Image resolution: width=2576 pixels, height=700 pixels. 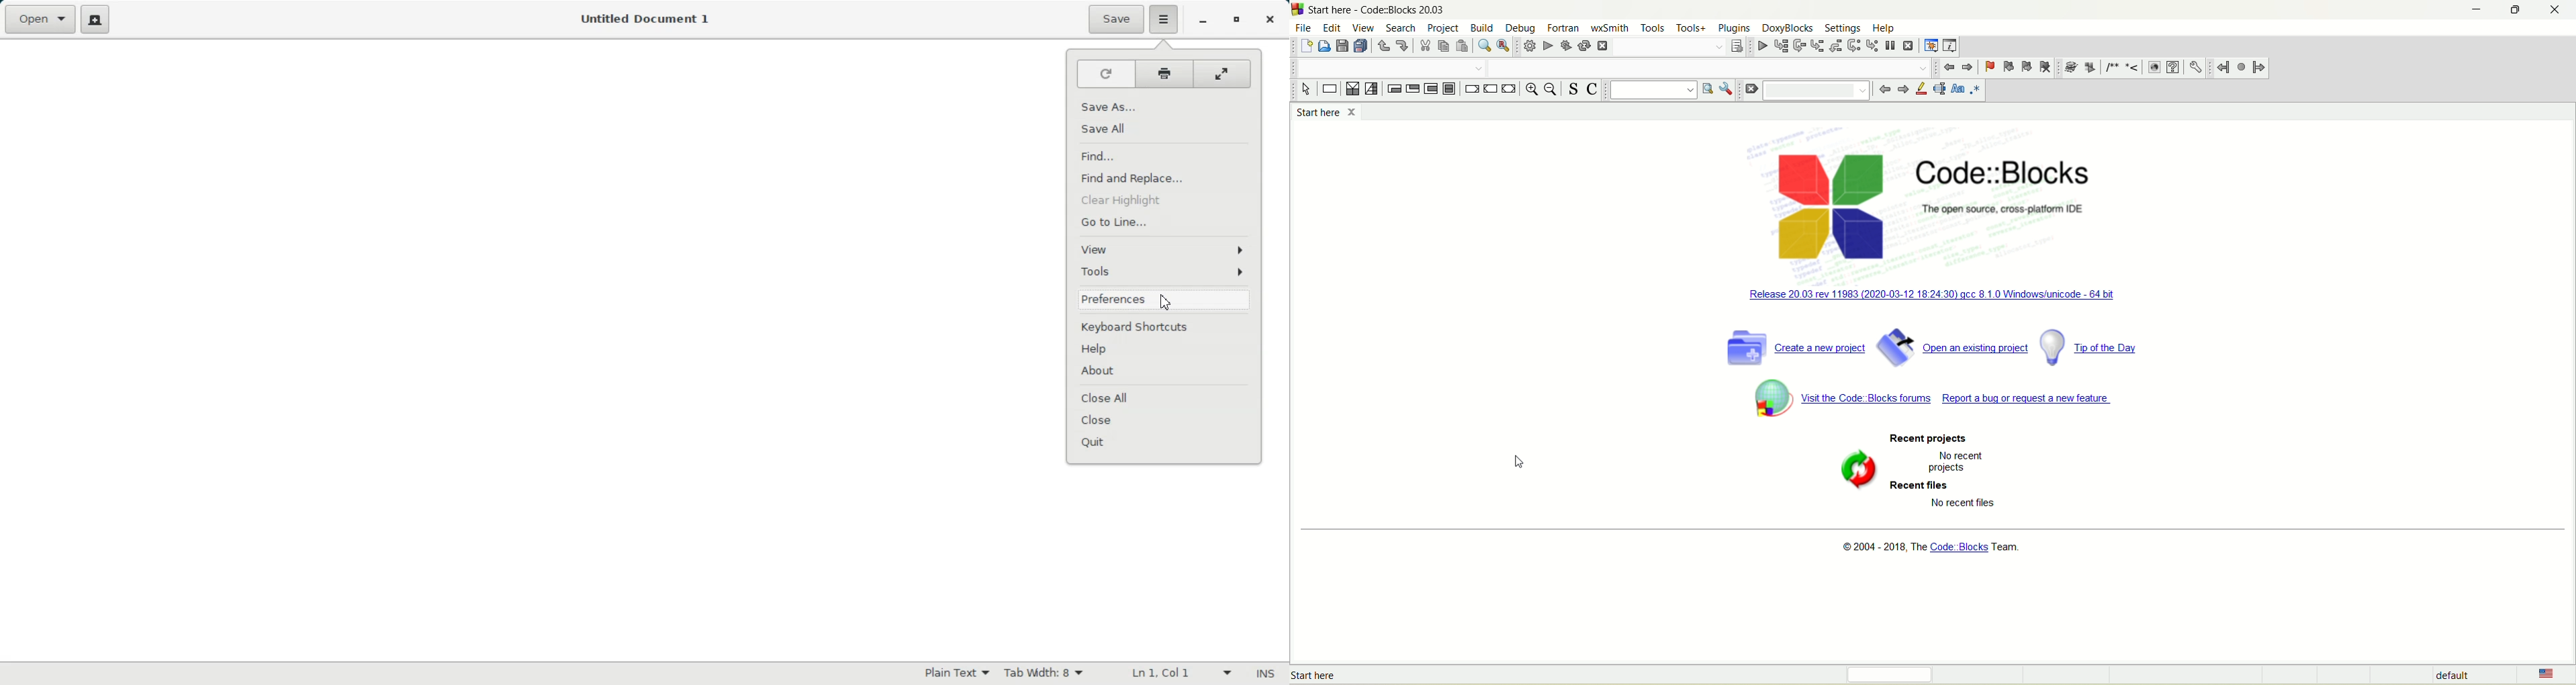 What do you see at coordinates (1691, 28) in the screenshot?
I see `tools+` at bounding box center [1691, 28].